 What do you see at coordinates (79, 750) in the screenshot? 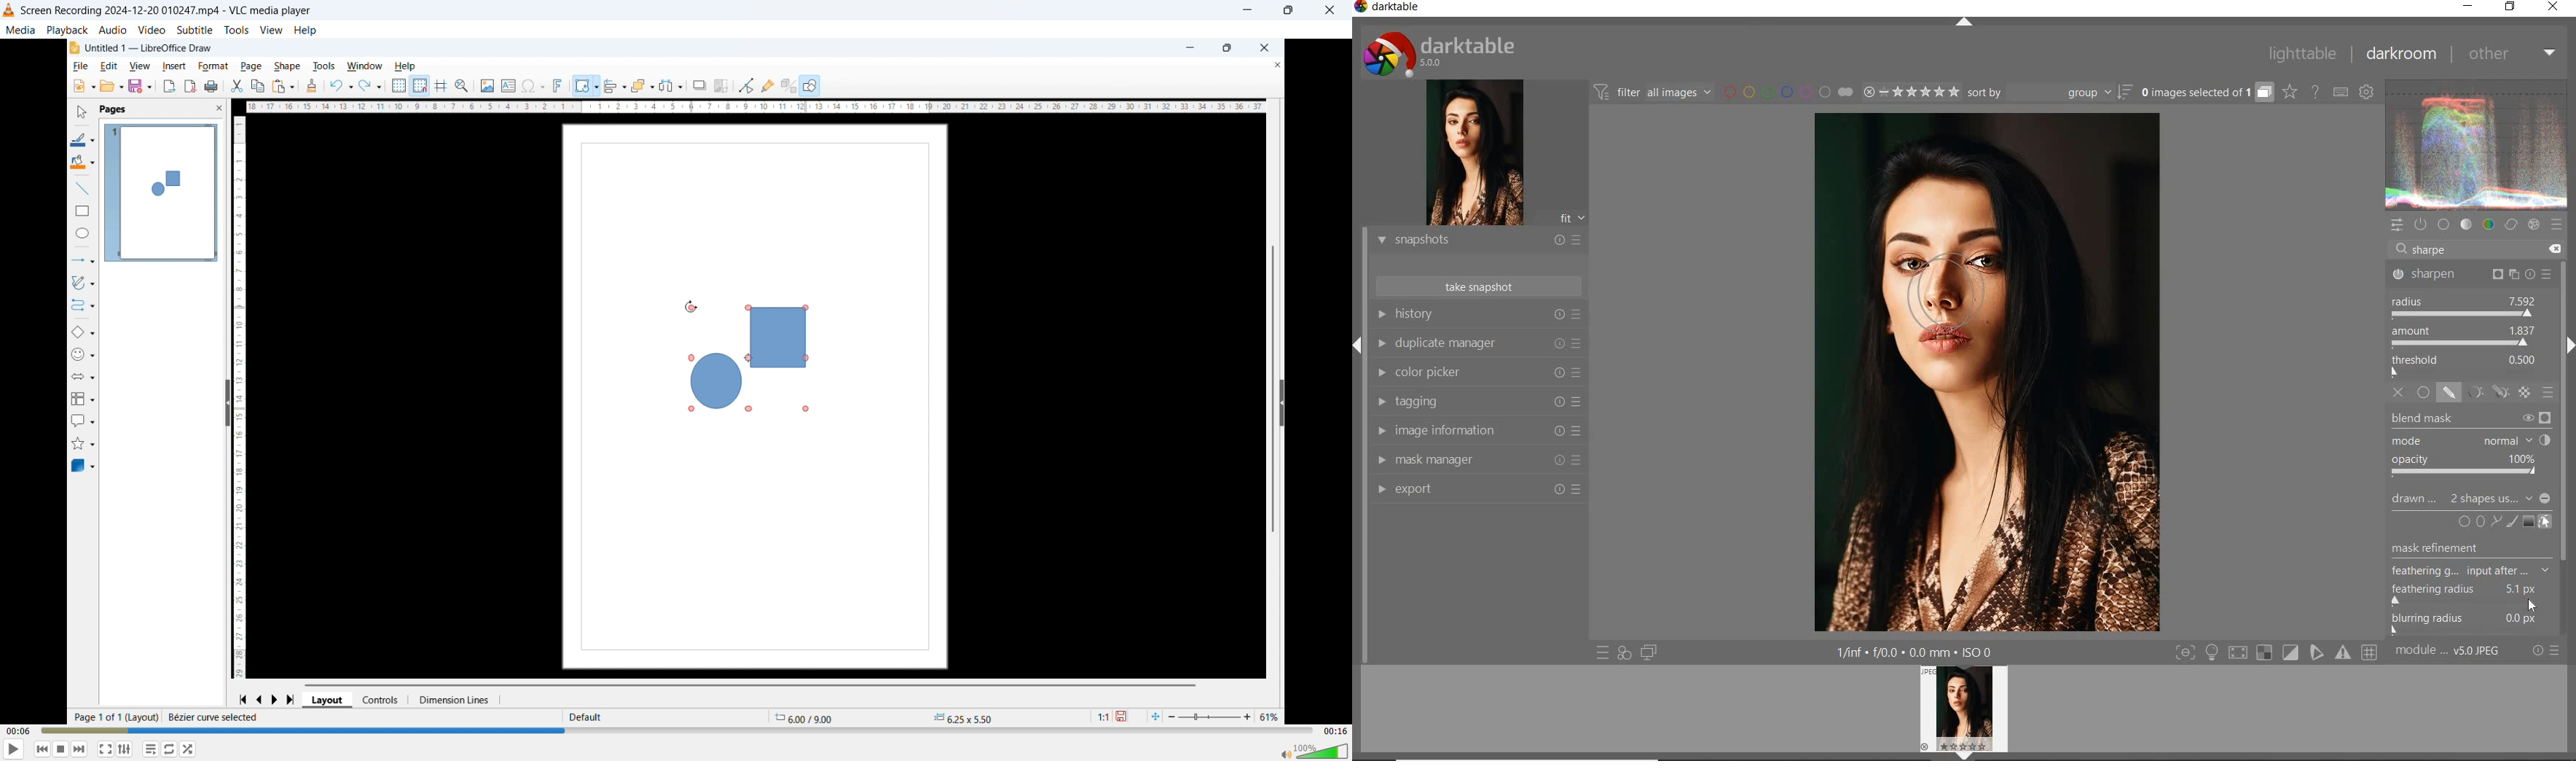
I see `Forward or next media ` at bounding box center [79, 750].